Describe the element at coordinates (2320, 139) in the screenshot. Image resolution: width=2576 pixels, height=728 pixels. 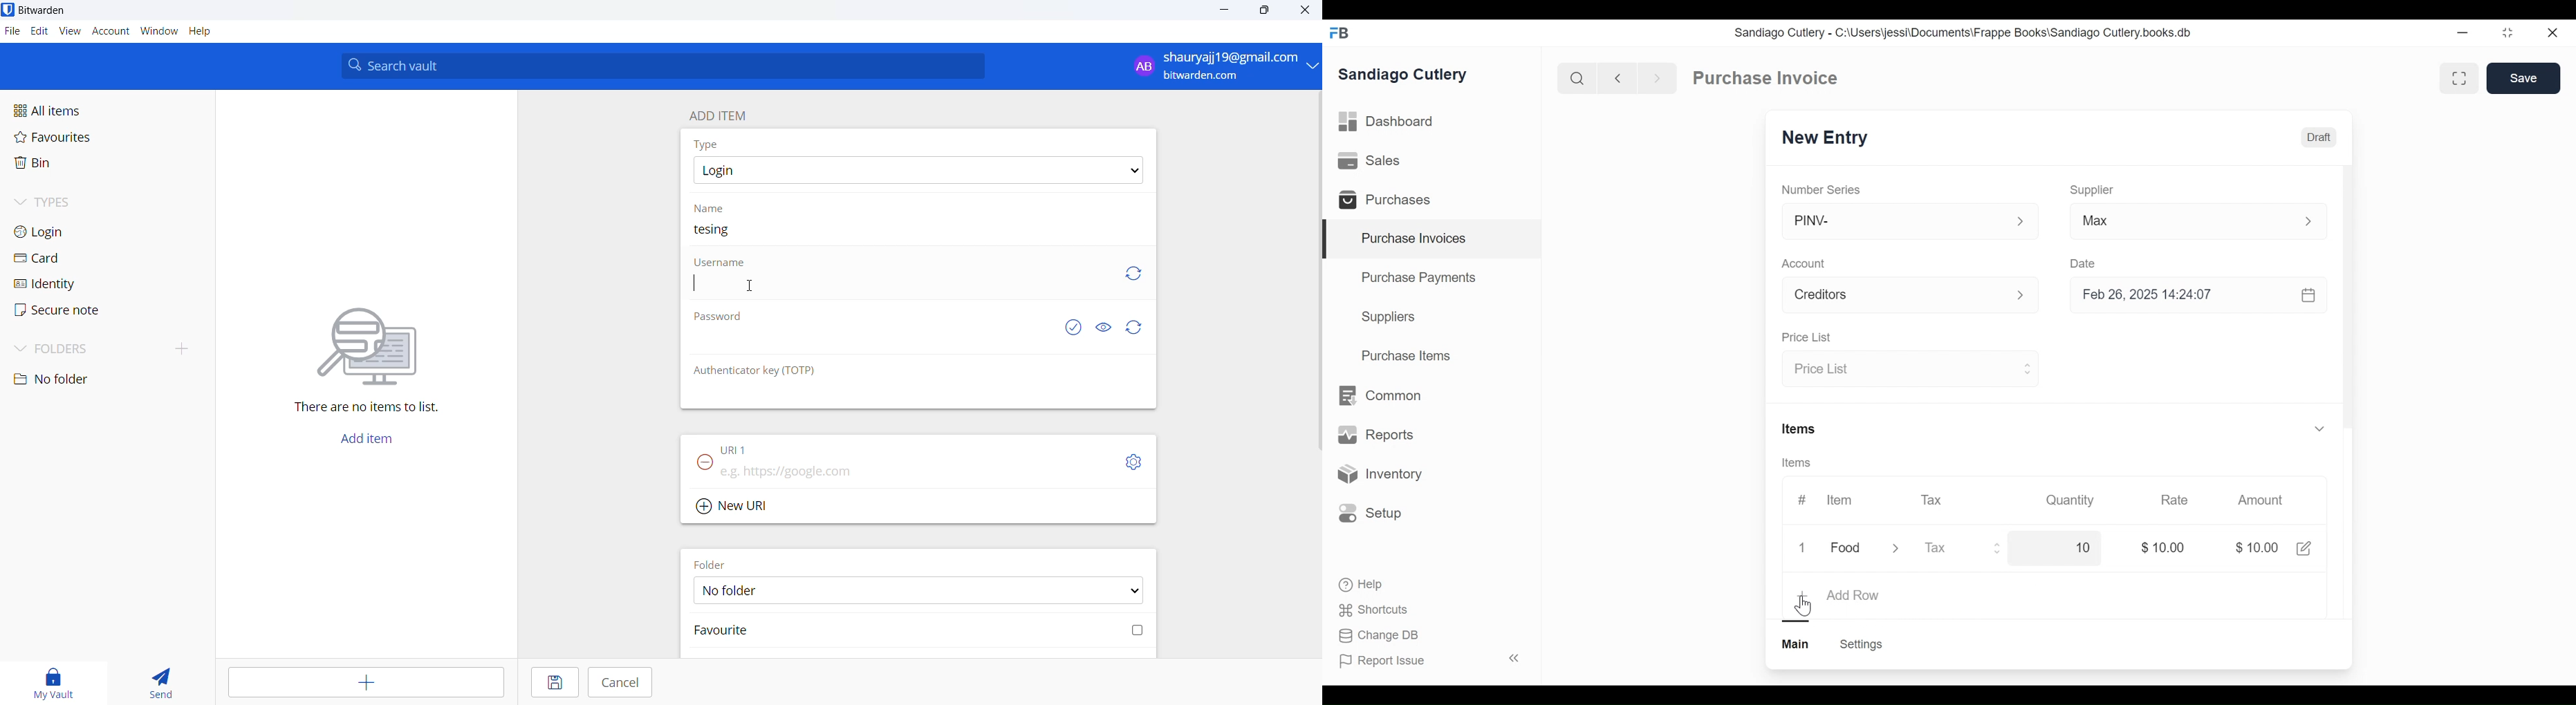
I see `Draft` at that location.